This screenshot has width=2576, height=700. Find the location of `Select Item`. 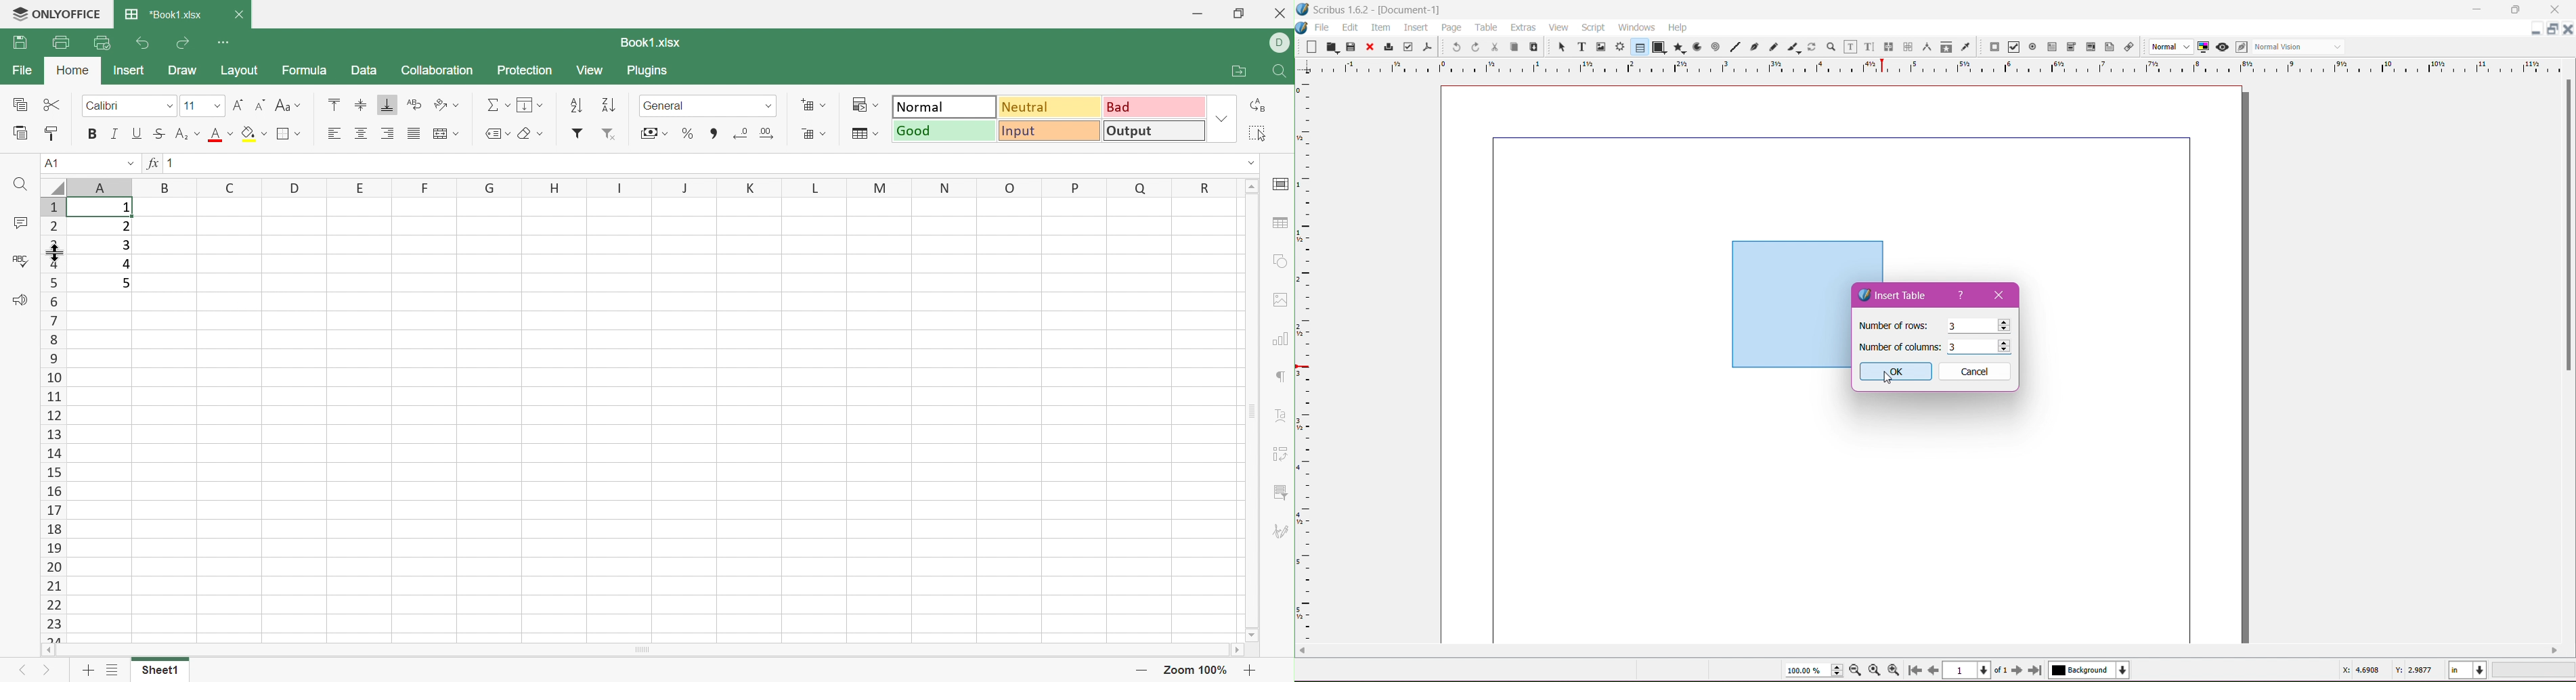

Select Item is located at coordinates (1556, 46).